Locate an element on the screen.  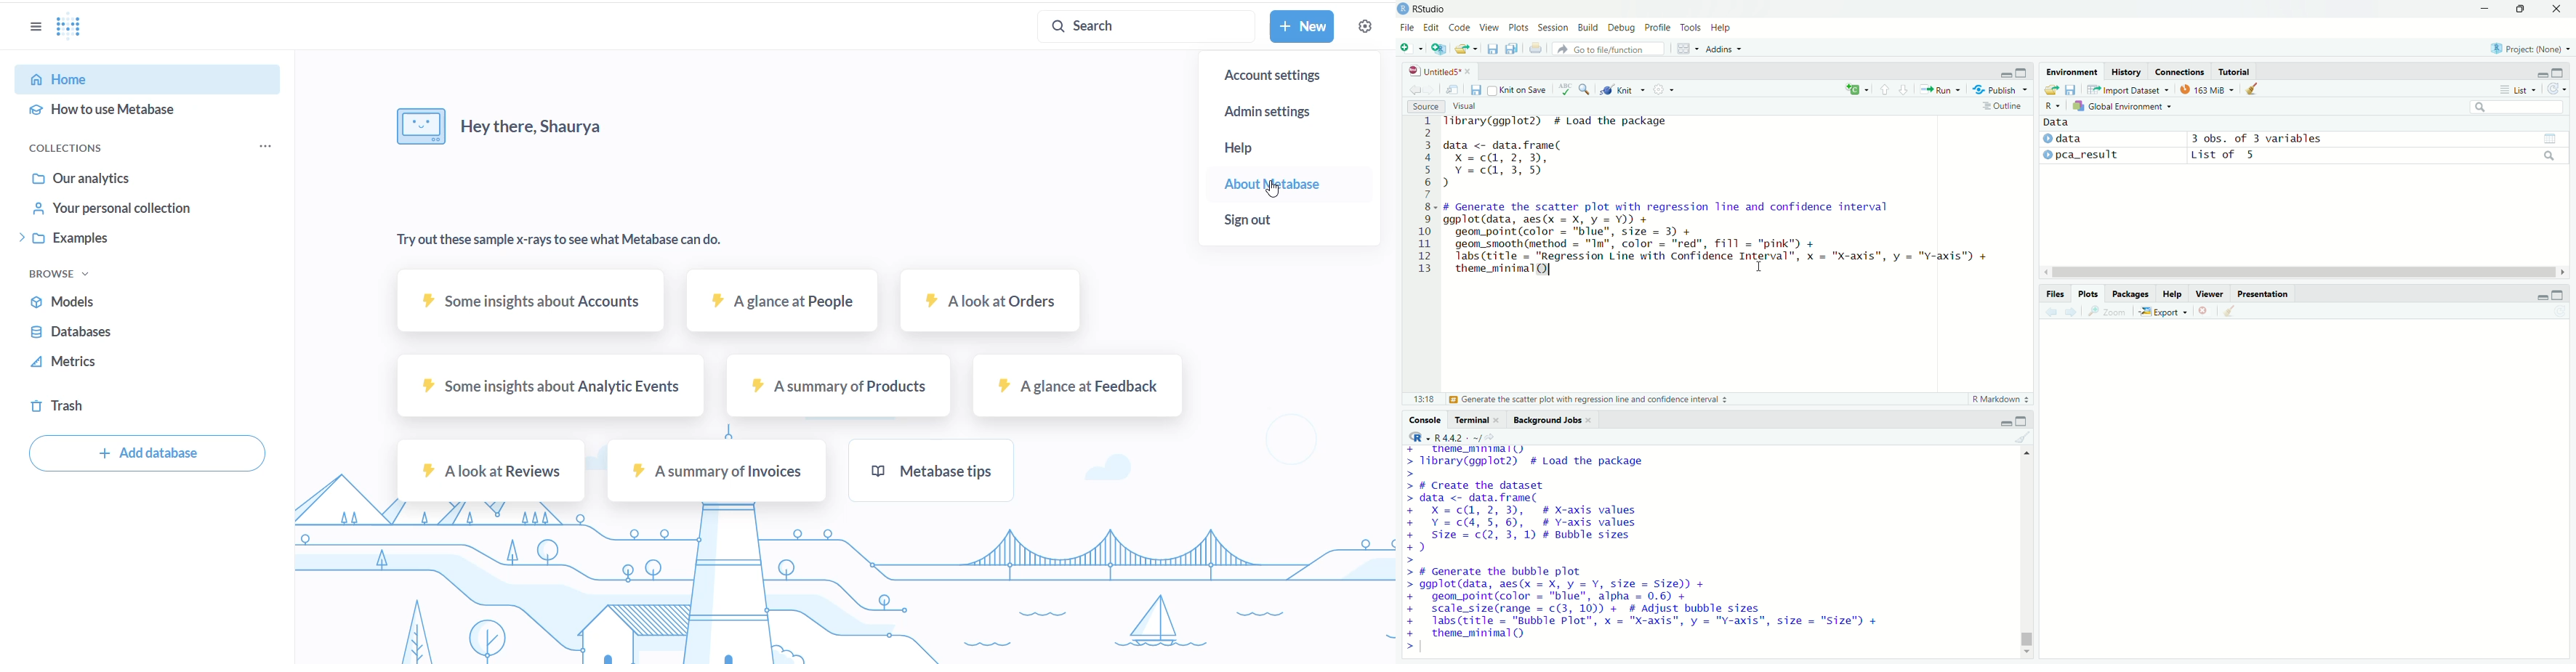
Previous plot is located at coordinates (2052, 311).